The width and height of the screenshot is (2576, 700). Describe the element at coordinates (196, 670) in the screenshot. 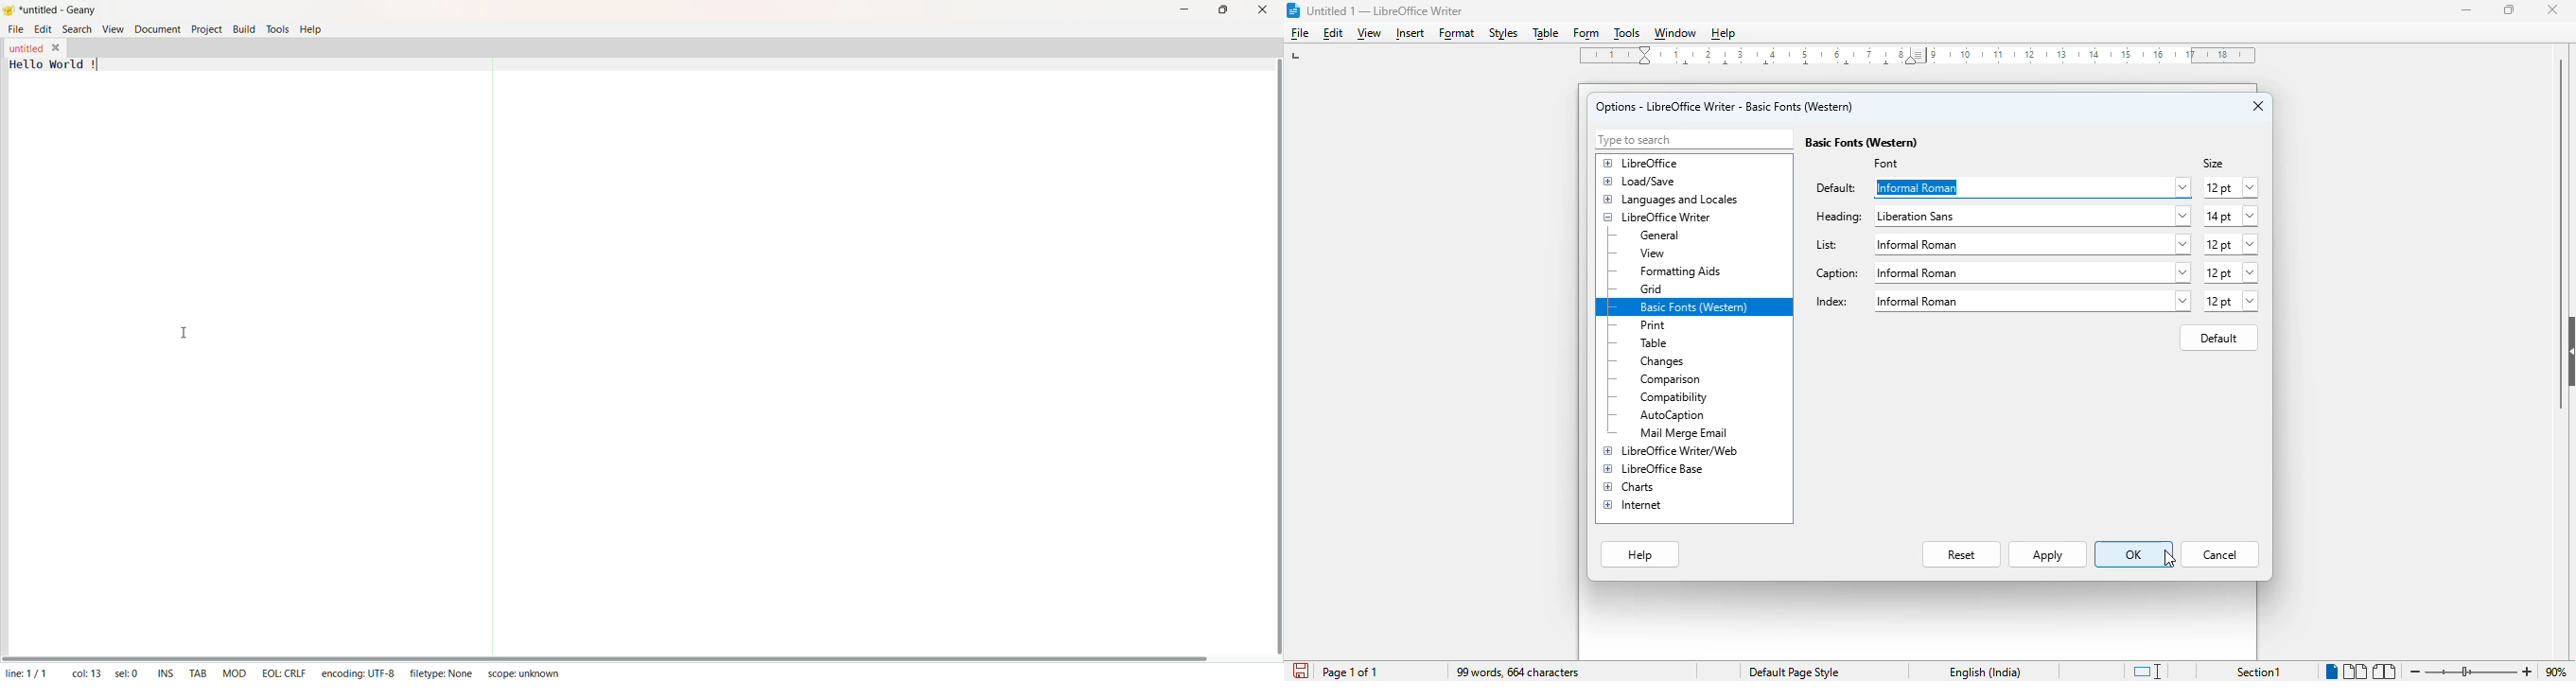

I see `TAB` at that location.